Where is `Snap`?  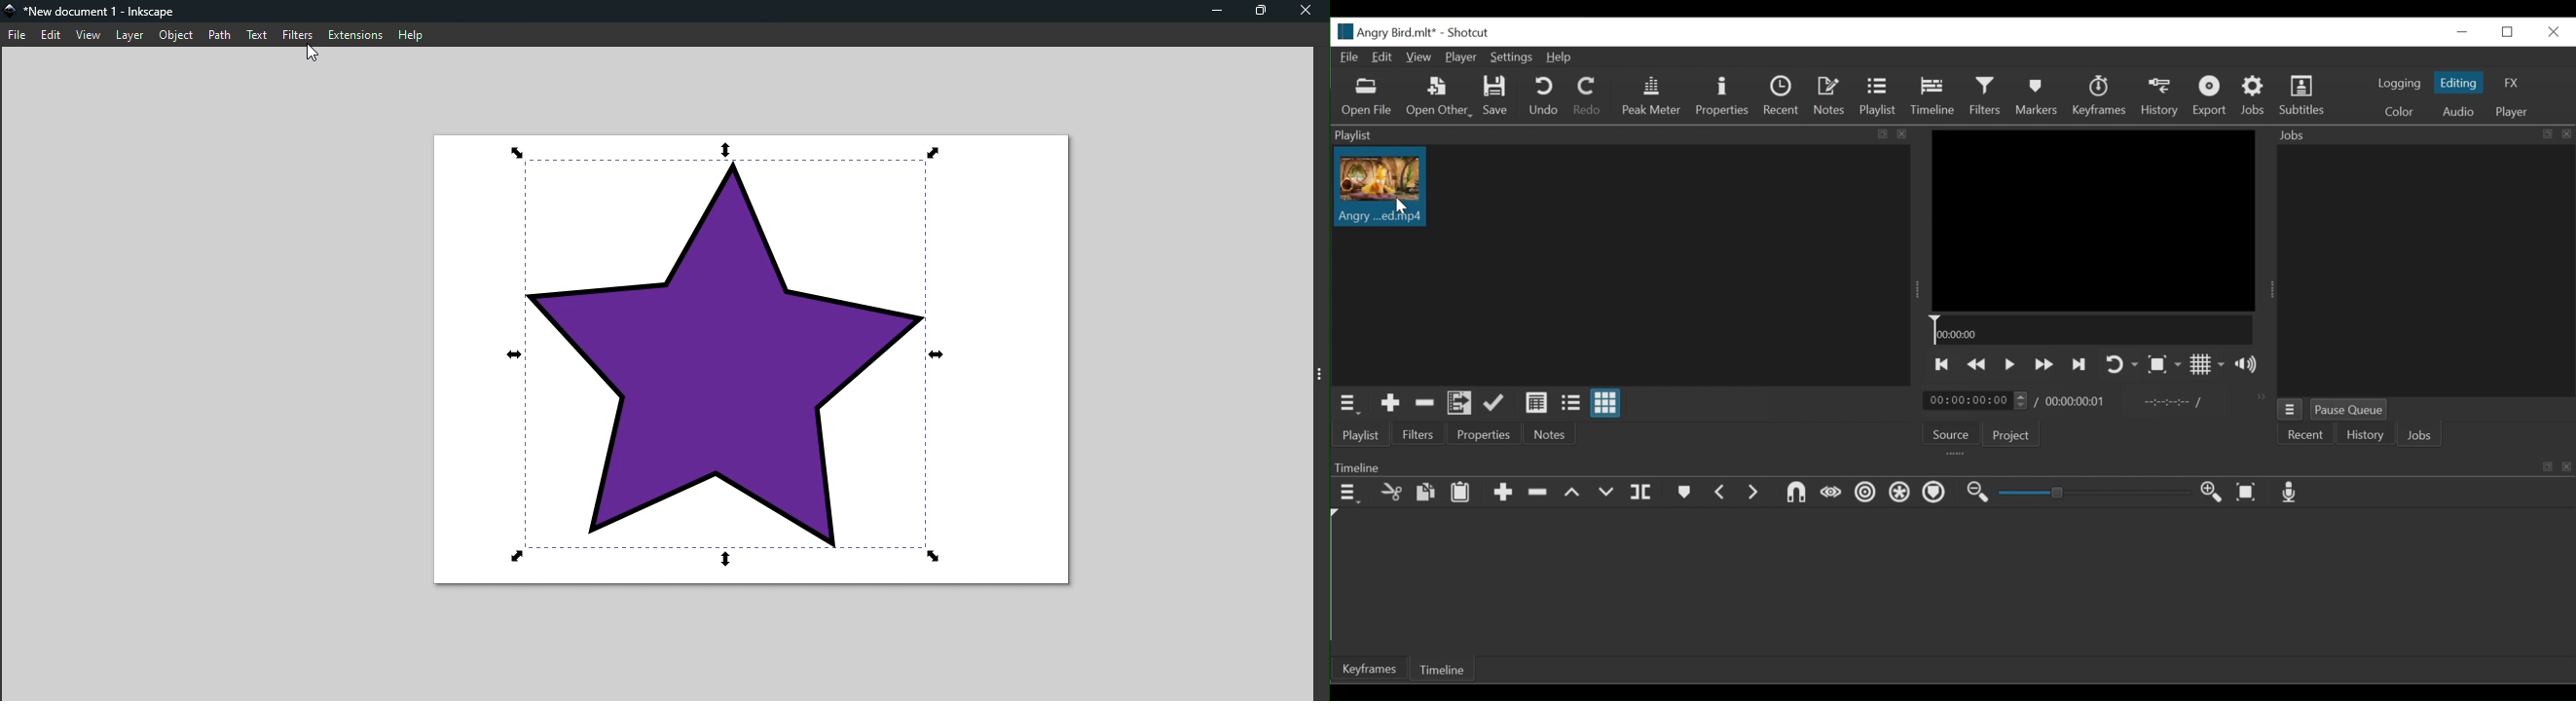 Snap is located at coordinates (1898, 493).